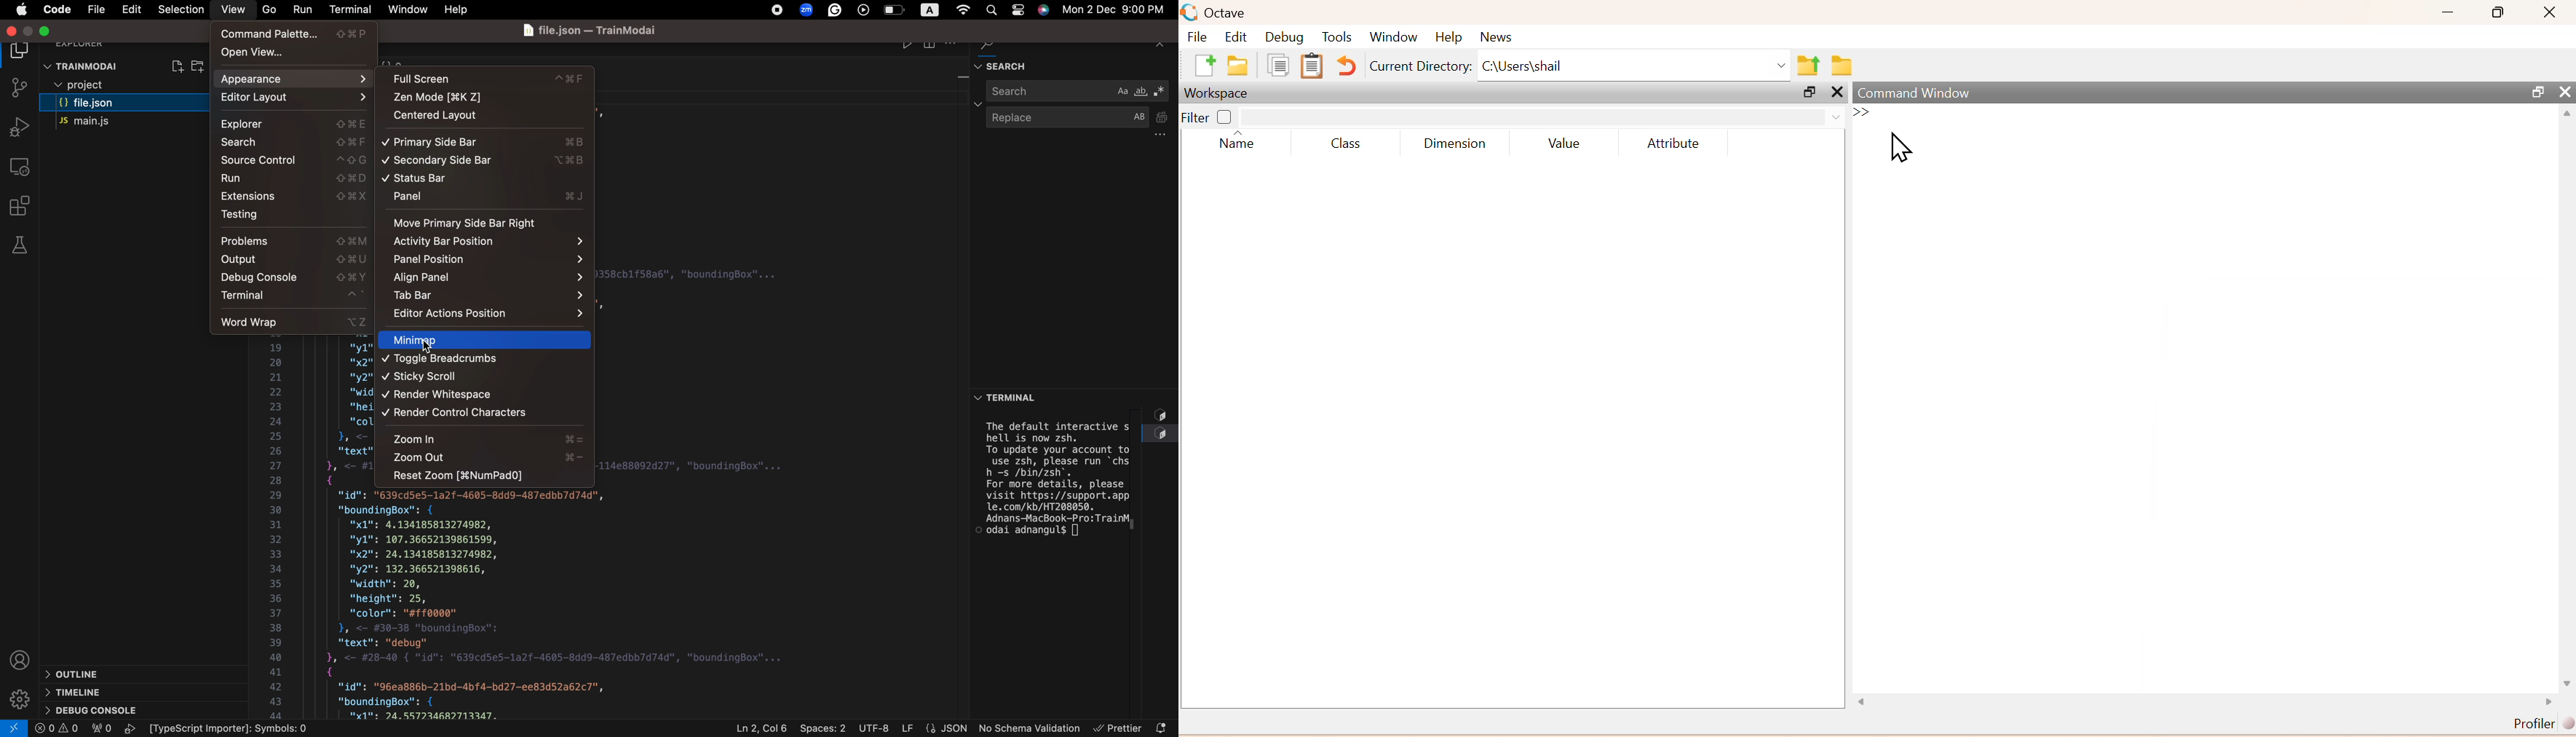  Describe the element at coordinates (482, 177) in the screenshot. I see `status bar` at that location.